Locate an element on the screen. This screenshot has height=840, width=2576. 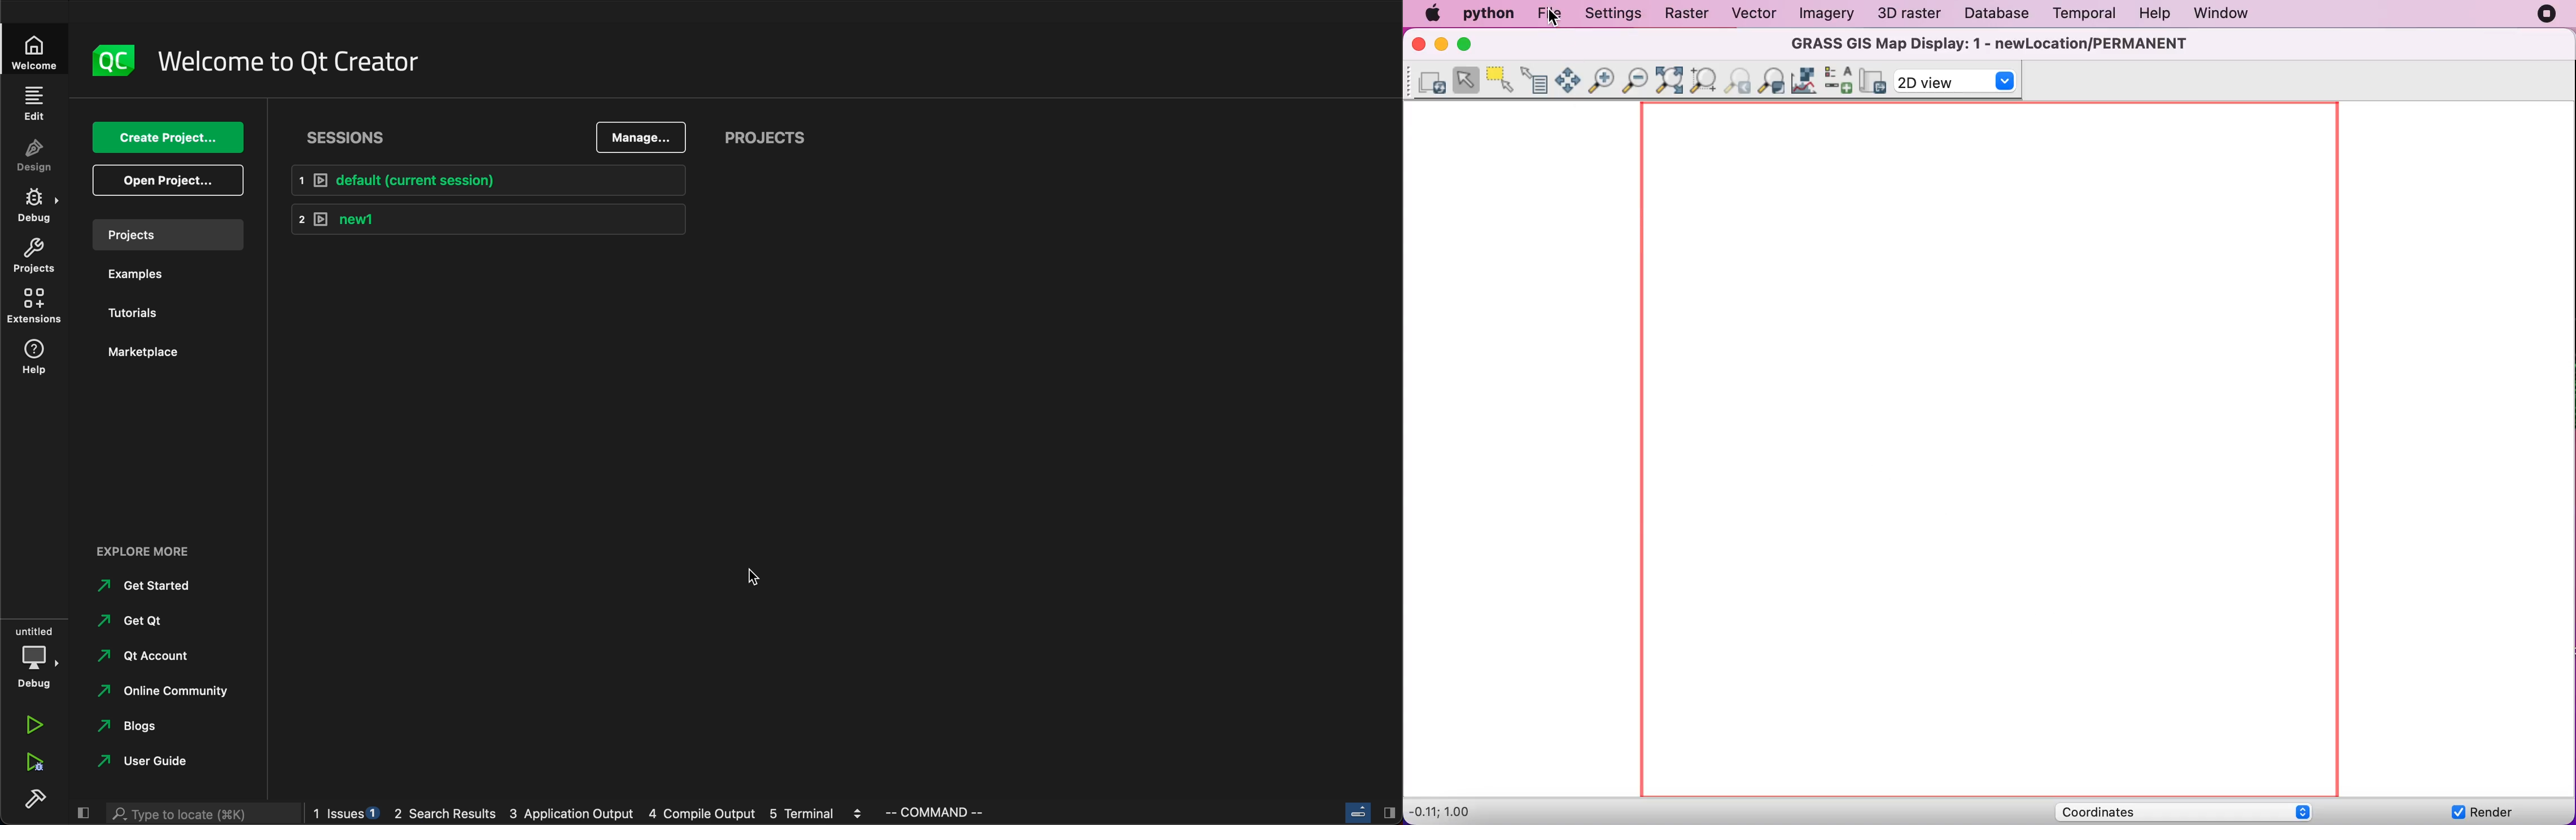
cursor is located at coordinates (762, 581).